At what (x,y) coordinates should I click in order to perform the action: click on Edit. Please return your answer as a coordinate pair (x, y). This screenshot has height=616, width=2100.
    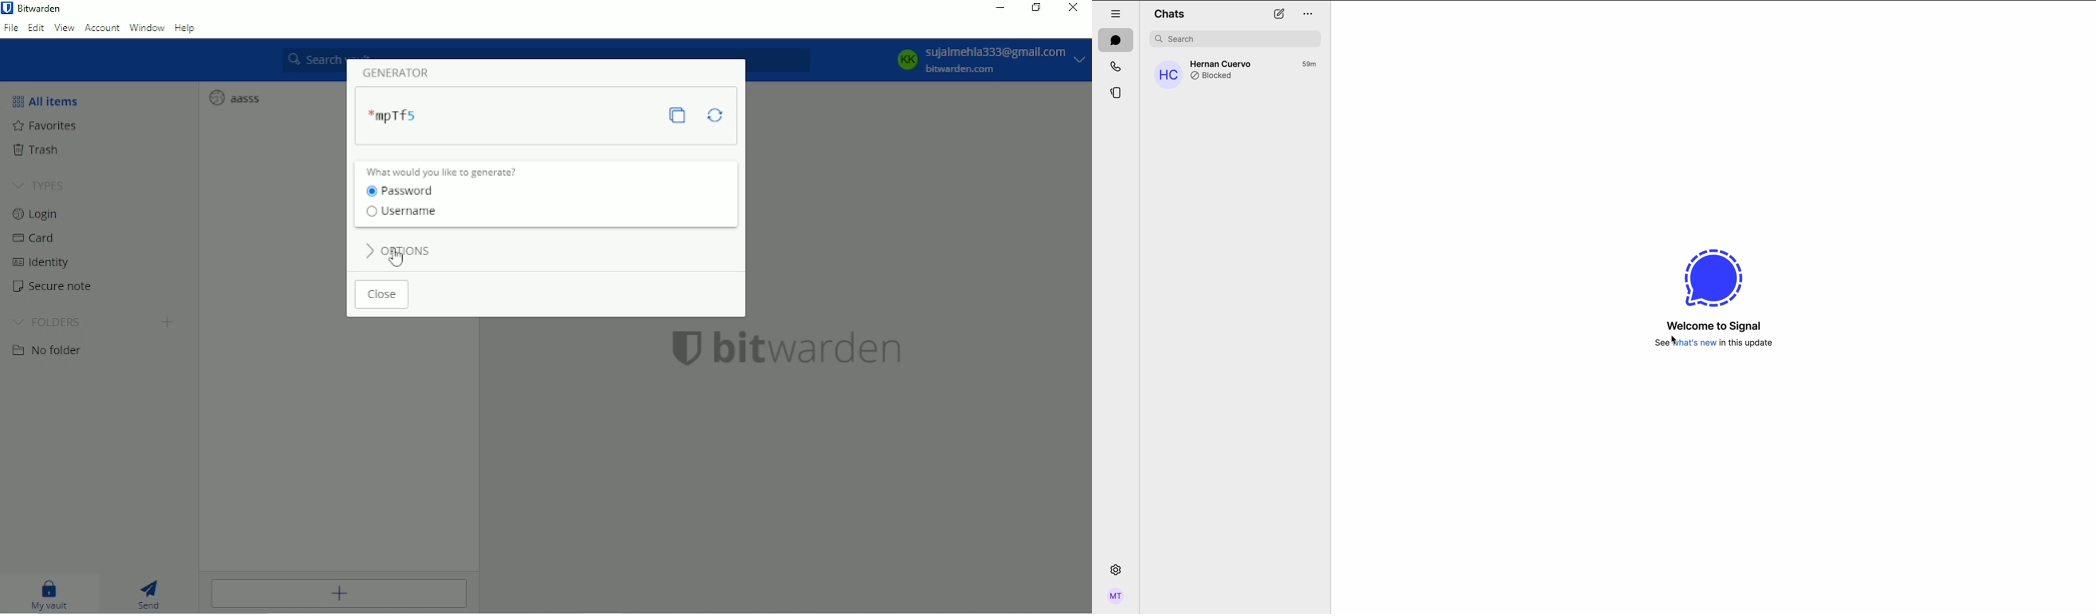
    Looking at the image, I should click on (36, 27).